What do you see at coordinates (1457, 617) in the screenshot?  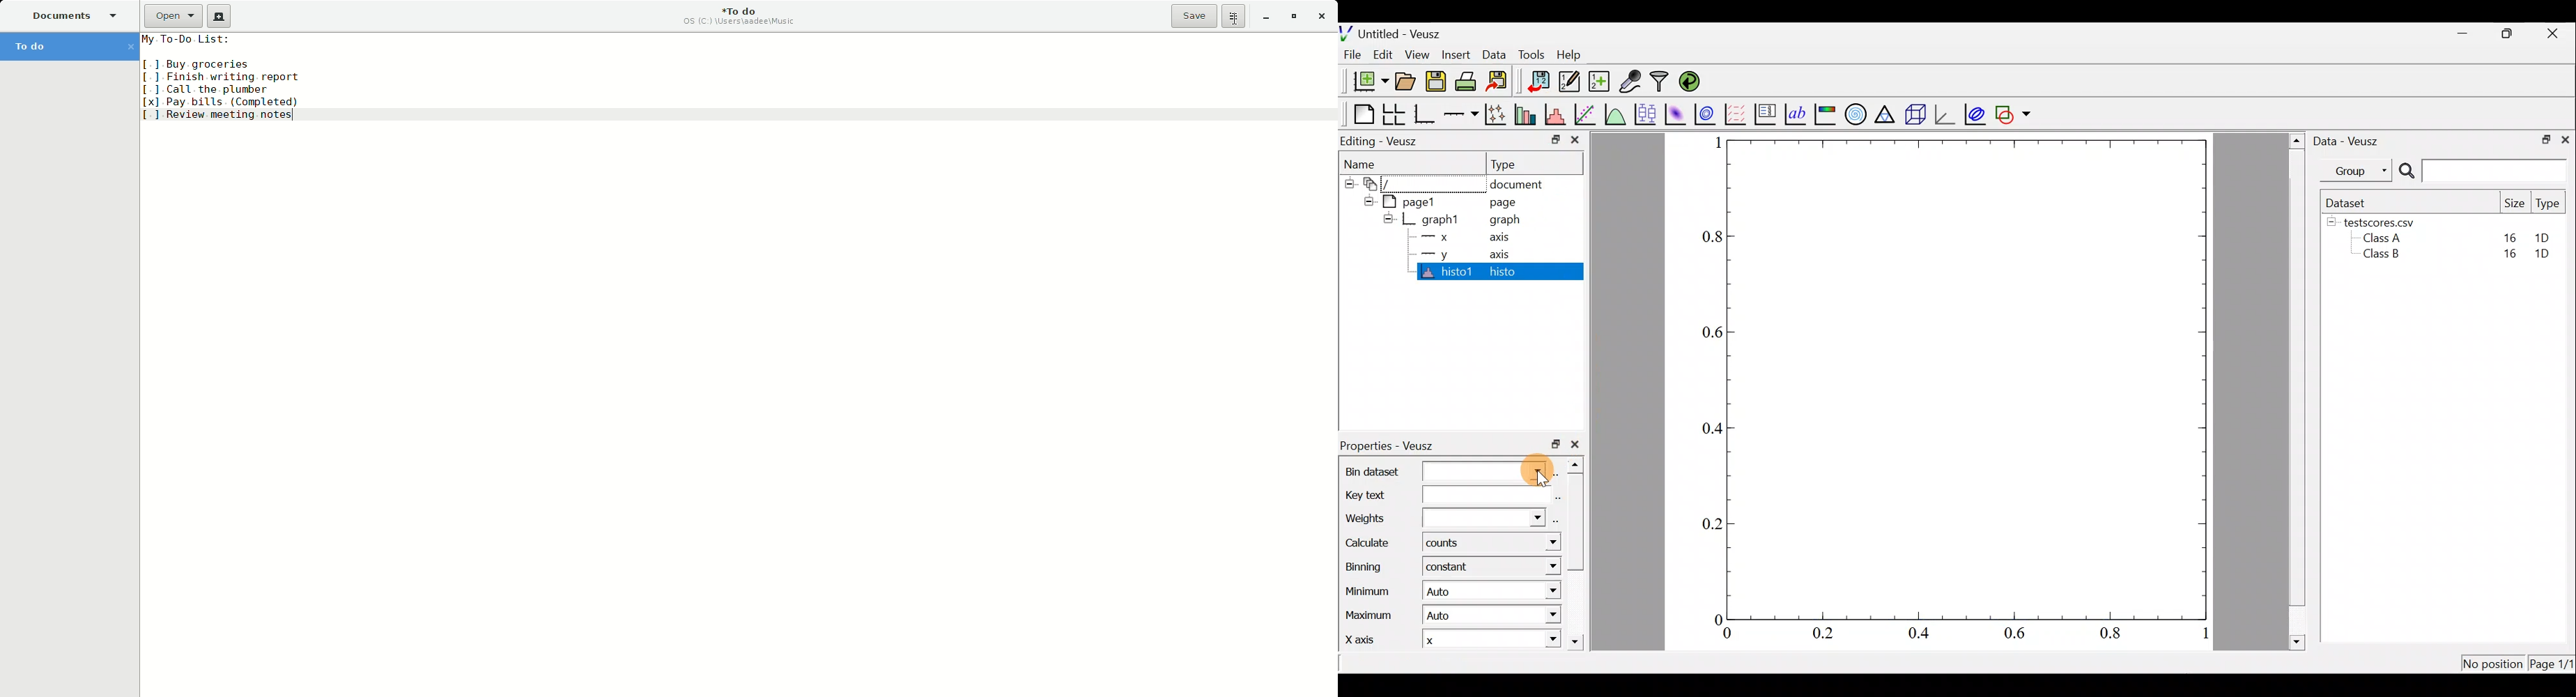 I see `Auto` at bounding box center [1457, 617].